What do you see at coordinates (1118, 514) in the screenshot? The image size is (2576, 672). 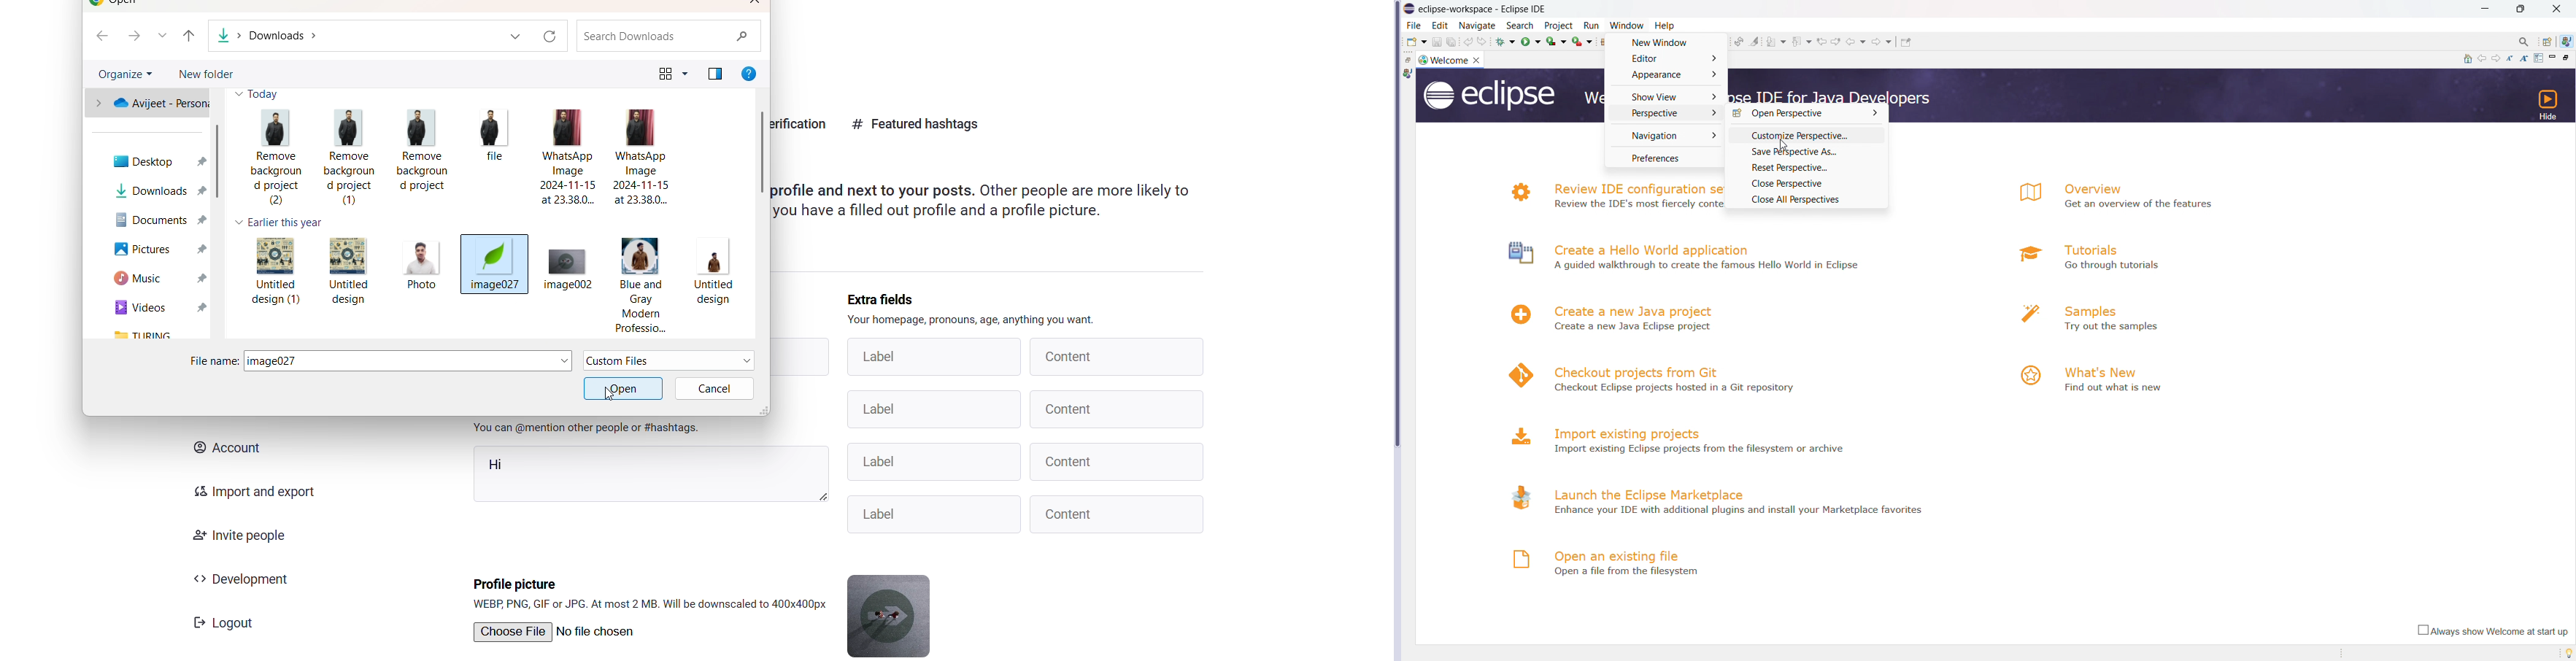 I see `Content` at bounding box center [1118, 514].